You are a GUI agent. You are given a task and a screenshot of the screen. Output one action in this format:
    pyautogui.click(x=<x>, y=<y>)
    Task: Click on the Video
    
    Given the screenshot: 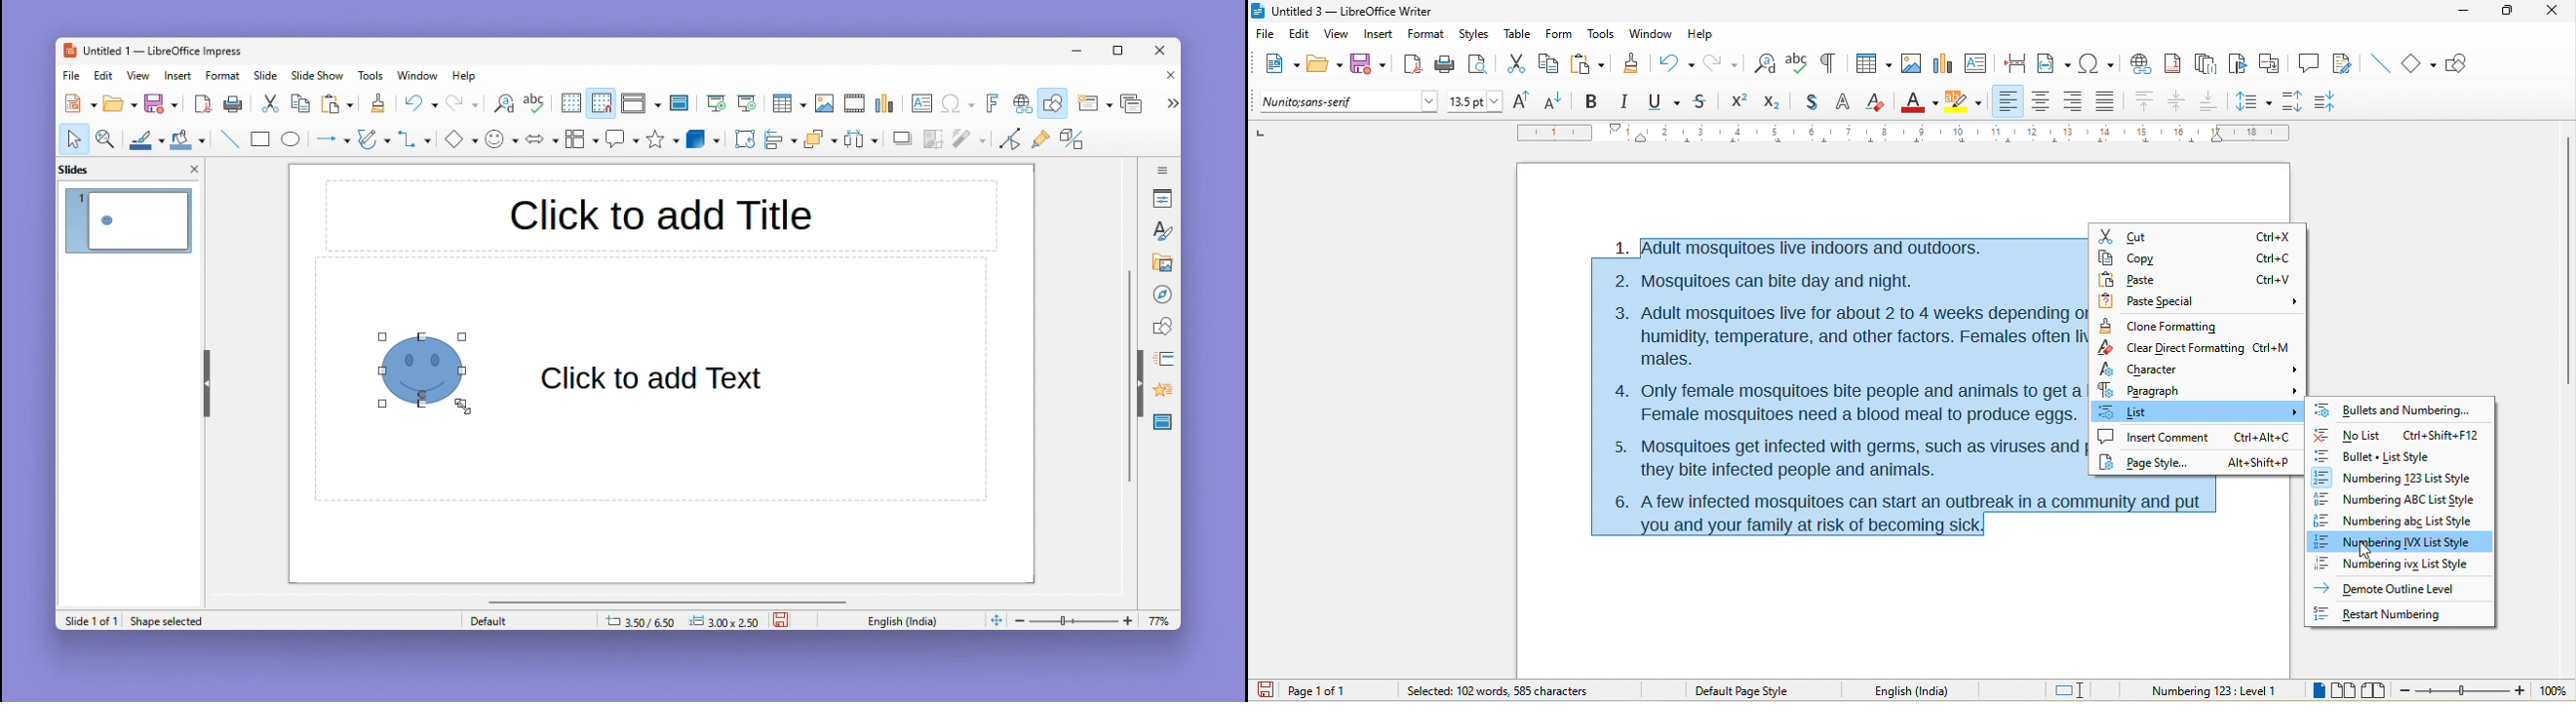 What is the action you would take?
    pyautogui.click(x=854, y=104)
    